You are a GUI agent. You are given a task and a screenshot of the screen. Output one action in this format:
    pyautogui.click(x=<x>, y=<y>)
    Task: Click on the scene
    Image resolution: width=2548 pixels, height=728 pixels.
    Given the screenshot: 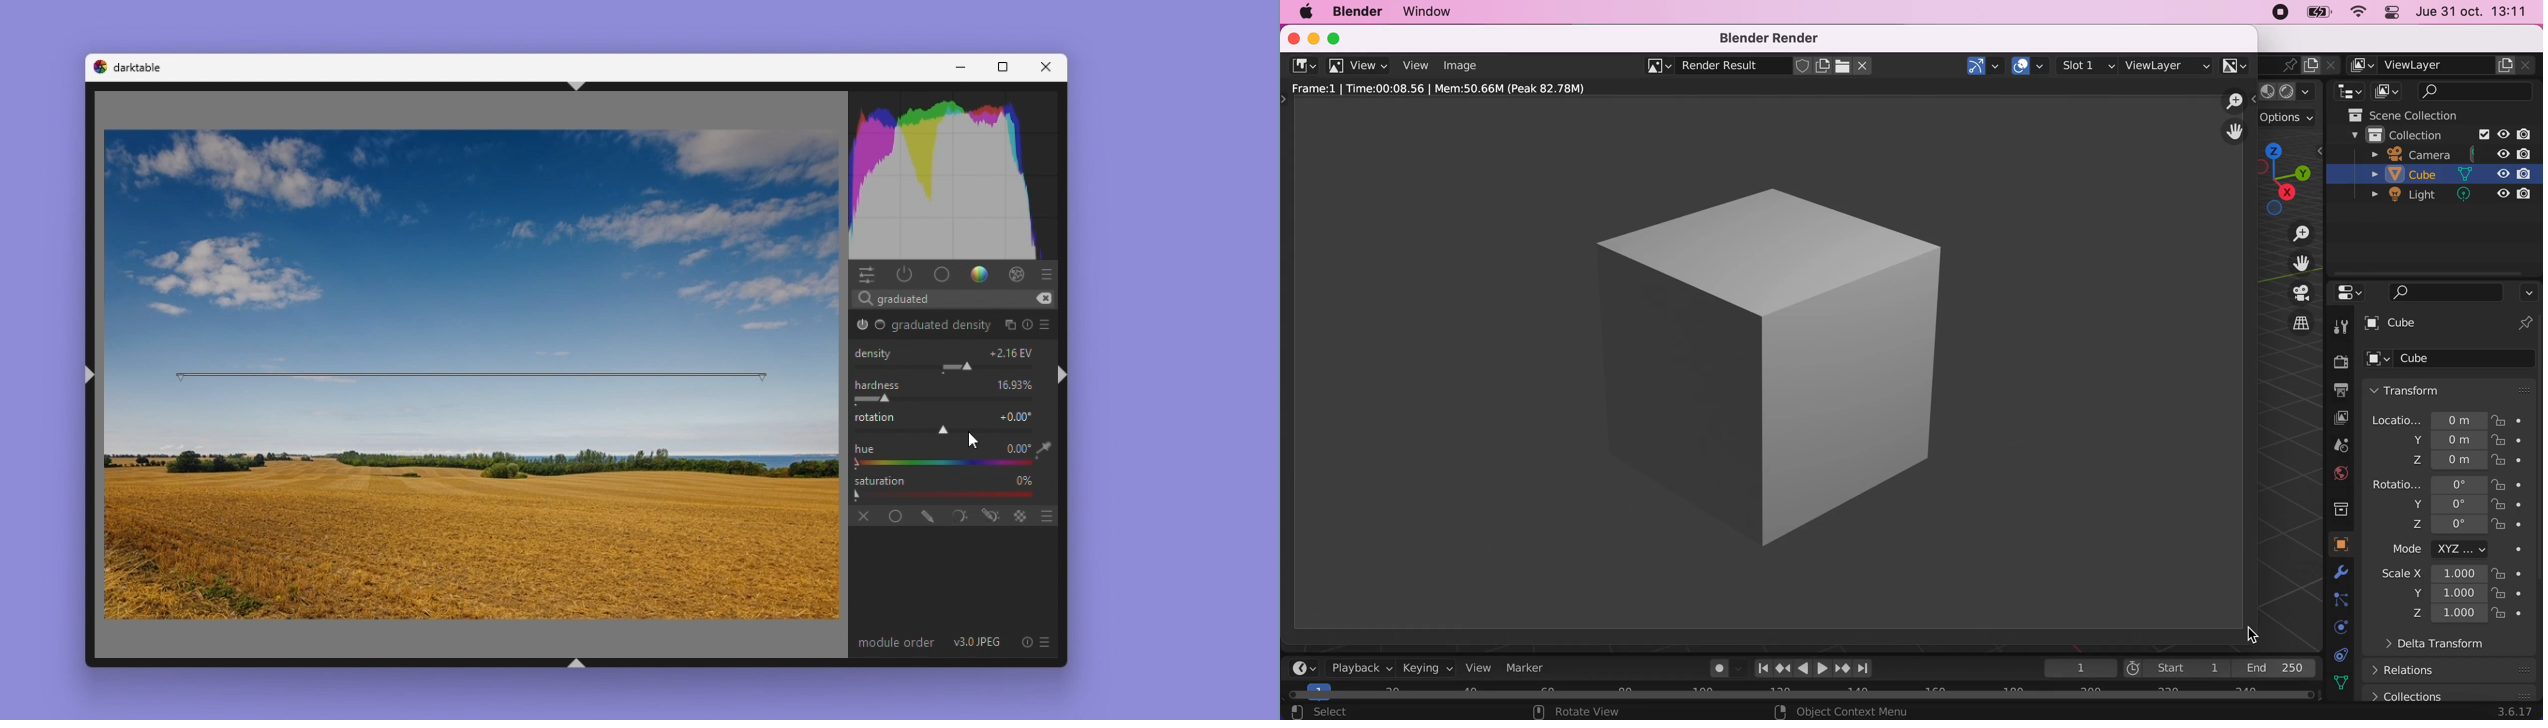 What is the action you would take?
    pyautogui.click(x=2282, y=64)
    